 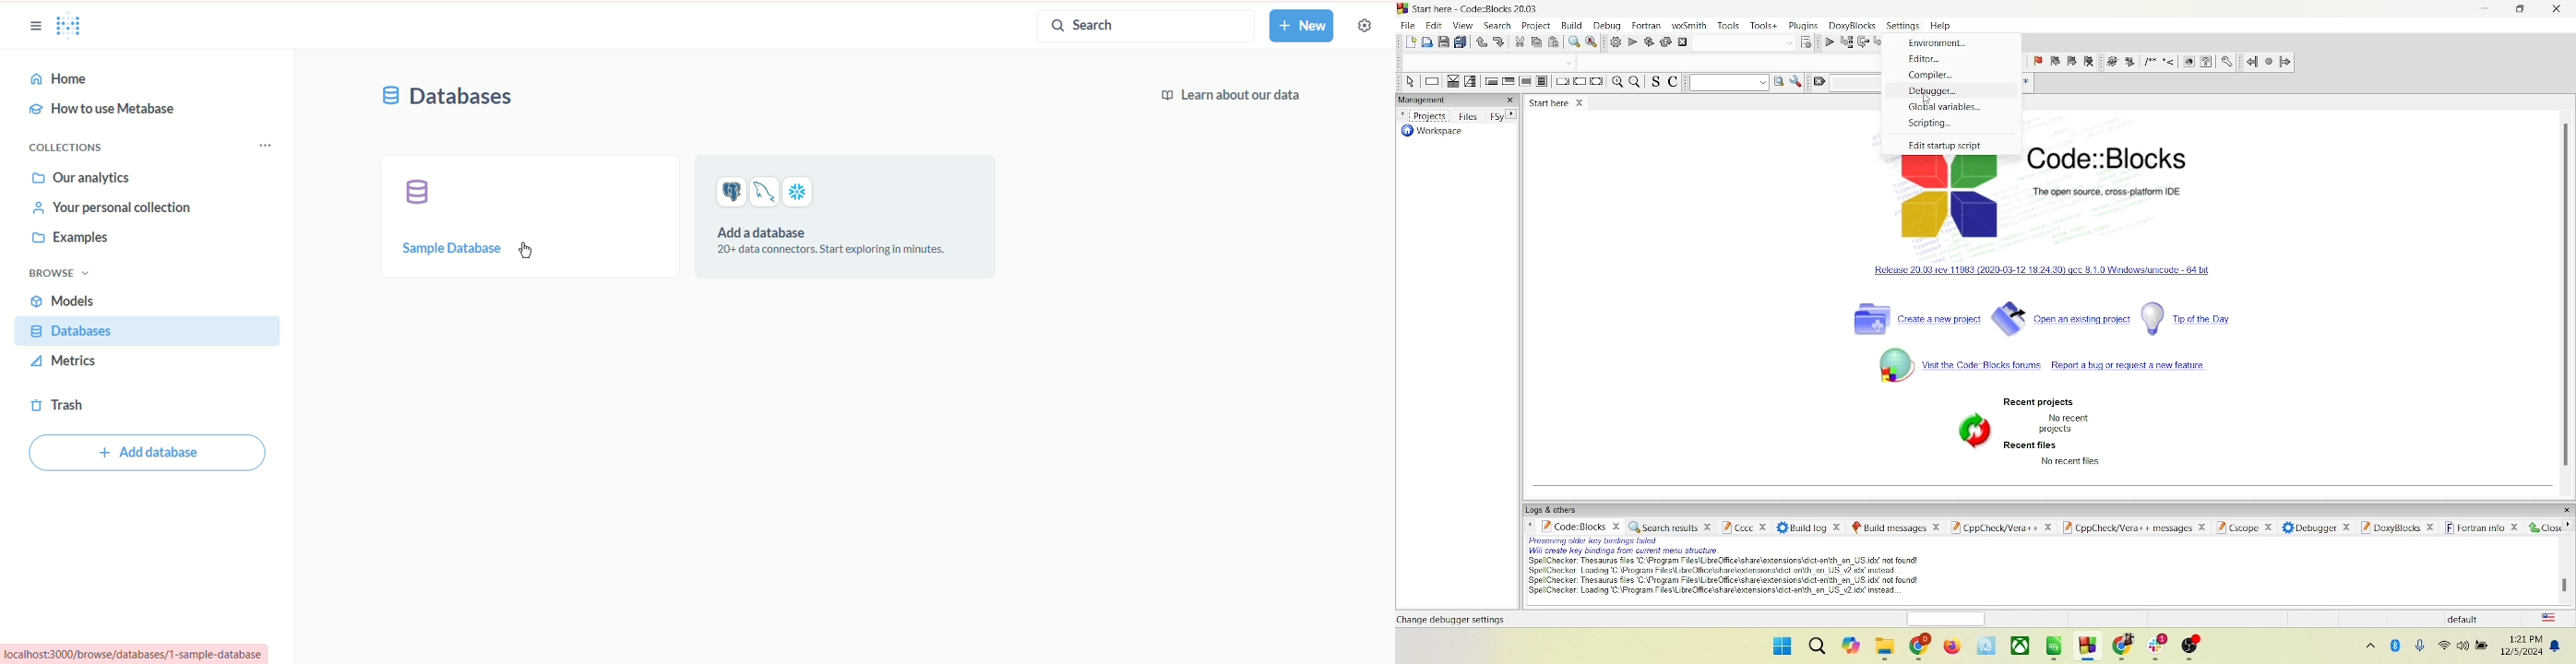 What do you see at coordinates (2248, 529) in the screenshot?
I see `cscope` at bounding box center [2248, 529].